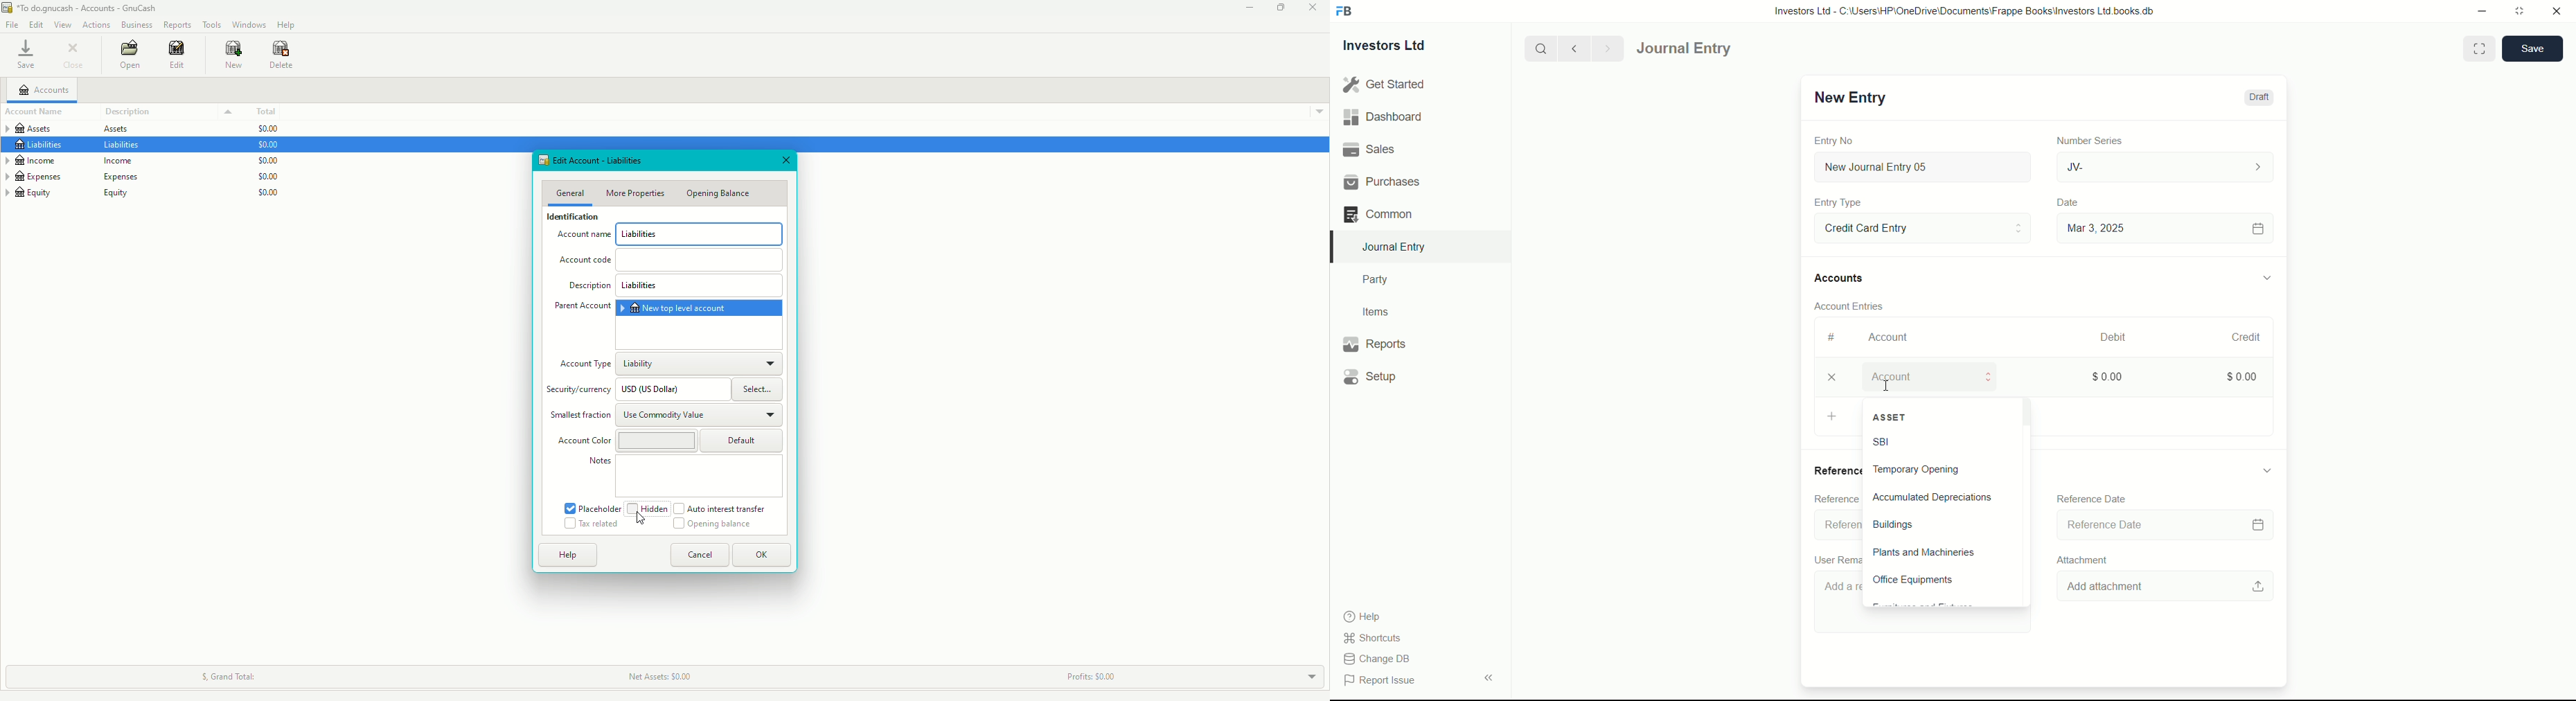 Image resolution: width=2576 pixels, height=728 pixels. Describe the element at coordinates (582, 307) in the screenshot. I see `Parent Account` at that location.